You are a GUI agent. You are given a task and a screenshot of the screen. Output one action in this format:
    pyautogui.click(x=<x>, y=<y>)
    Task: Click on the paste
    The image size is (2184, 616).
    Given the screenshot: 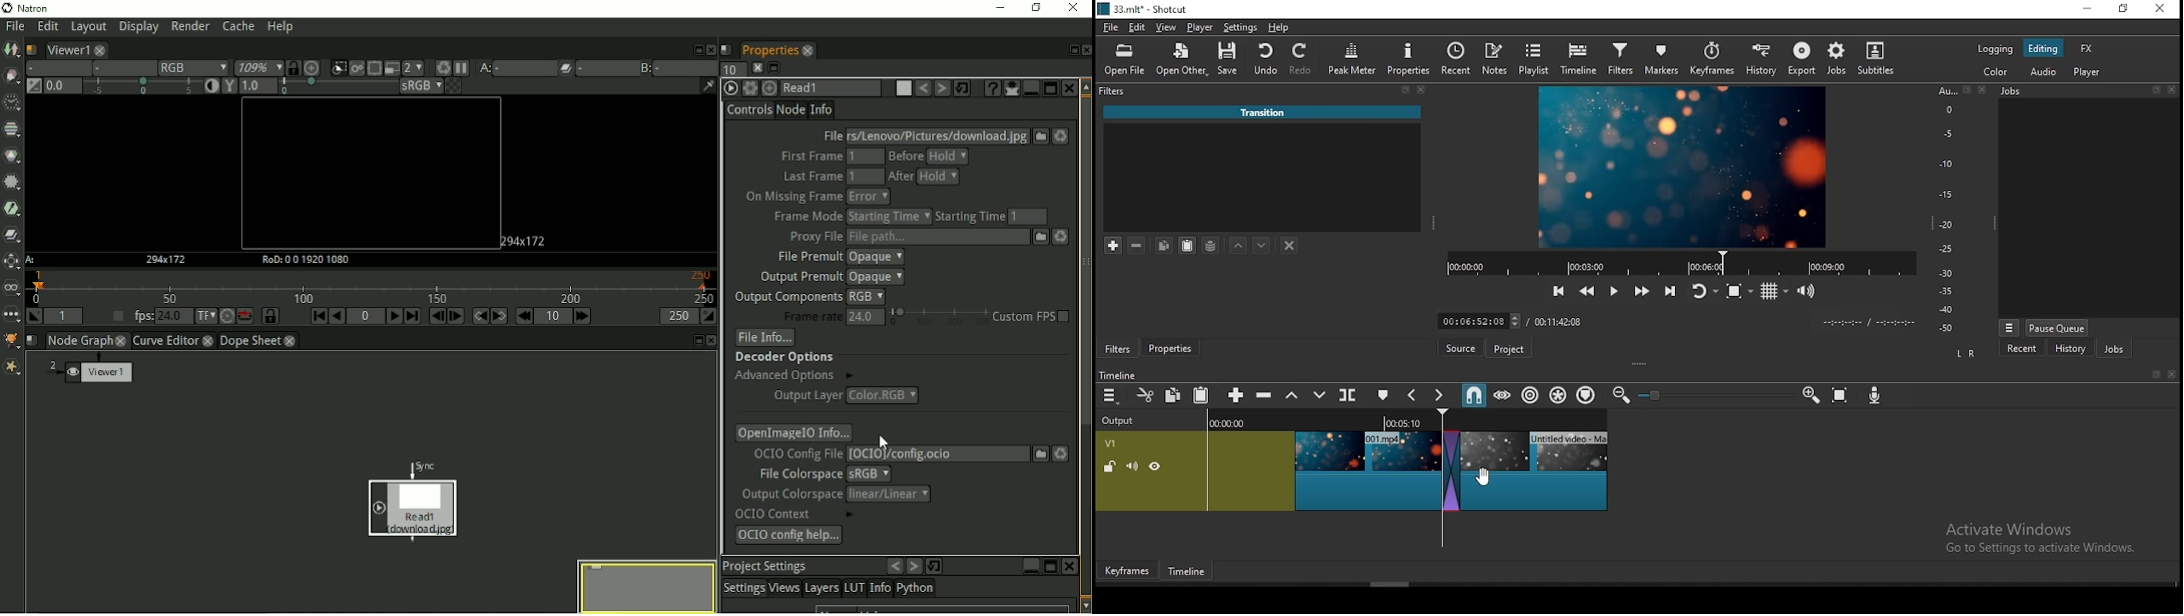 What is the action you would take?
    pyautogui.click(x=1202, y=396)
    